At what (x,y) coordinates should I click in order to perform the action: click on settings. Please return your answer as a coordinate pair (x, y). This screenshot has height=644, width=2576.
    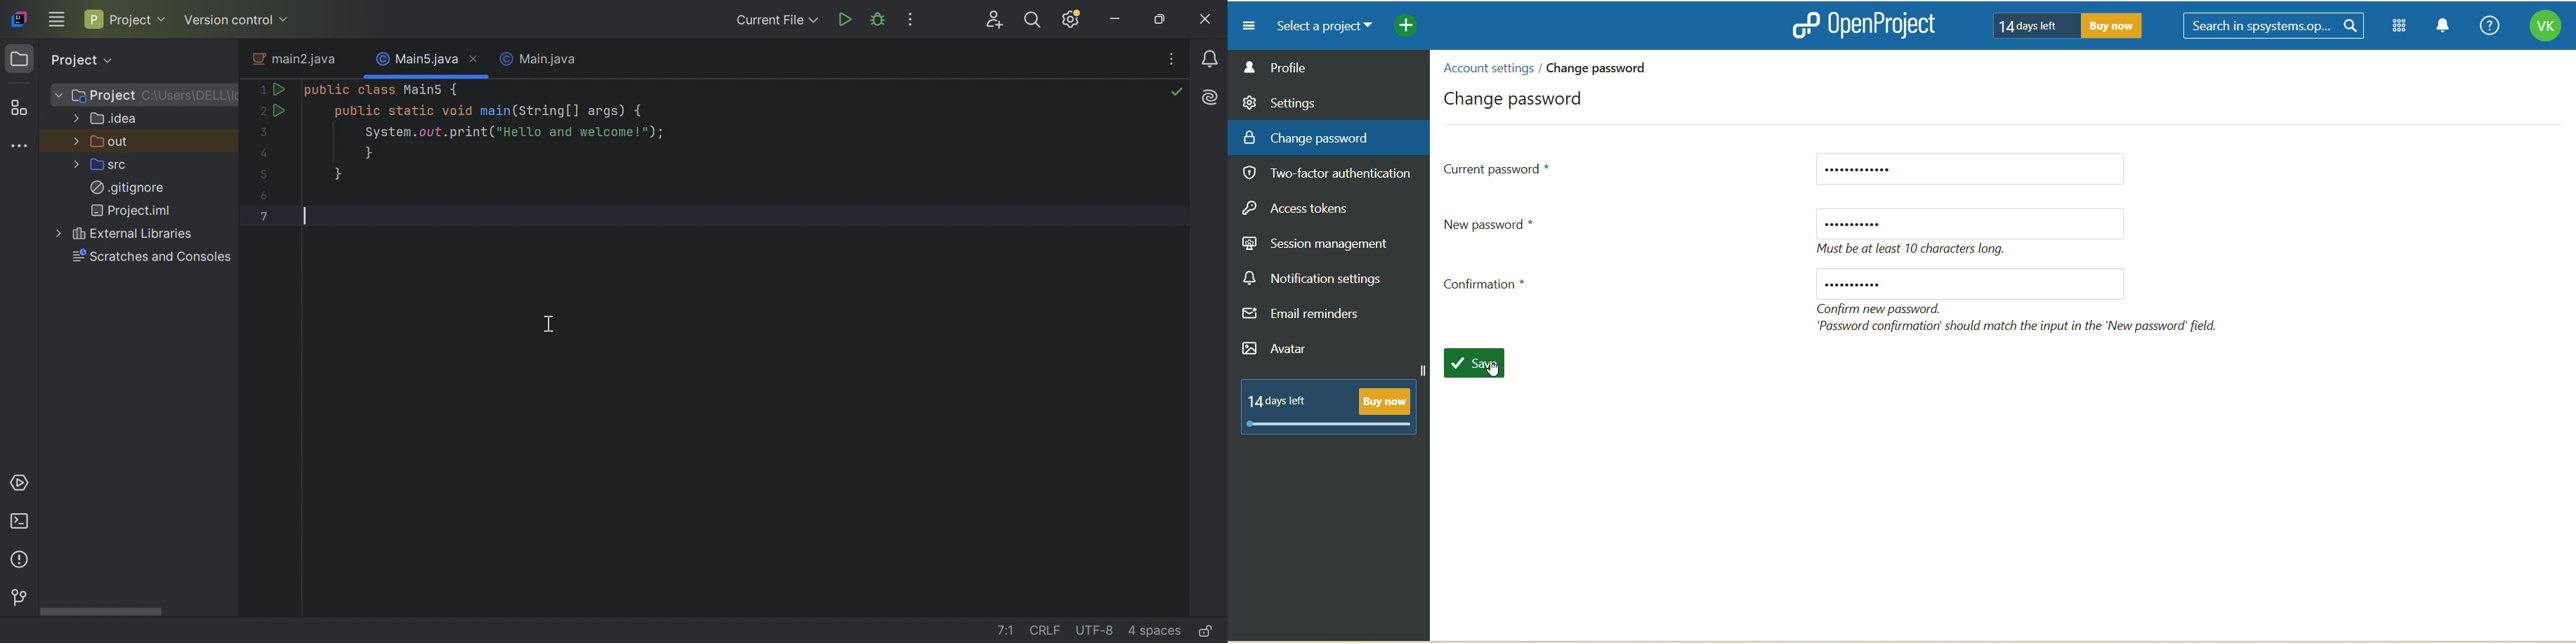
    Looking at the image, I should click on (1280, 100).